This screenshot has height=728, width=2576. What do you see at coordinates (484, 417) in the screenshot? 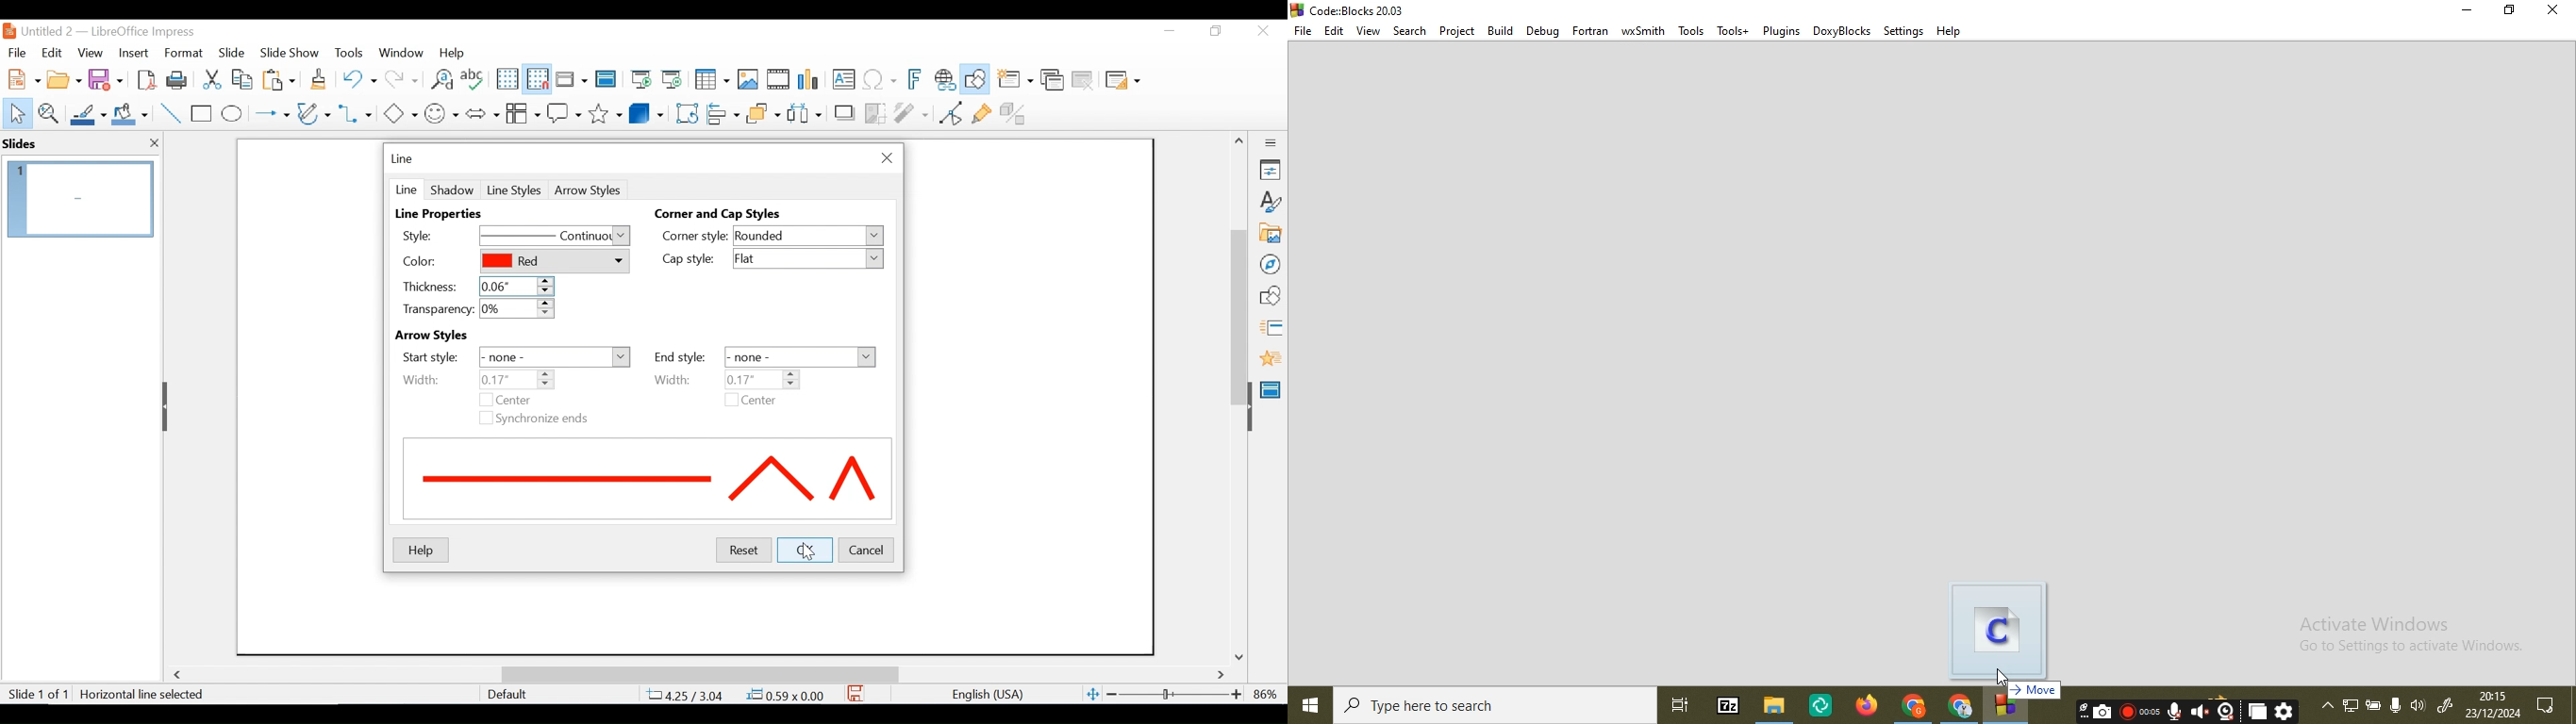
I see `checkbox` at bounding box center [484, 417].